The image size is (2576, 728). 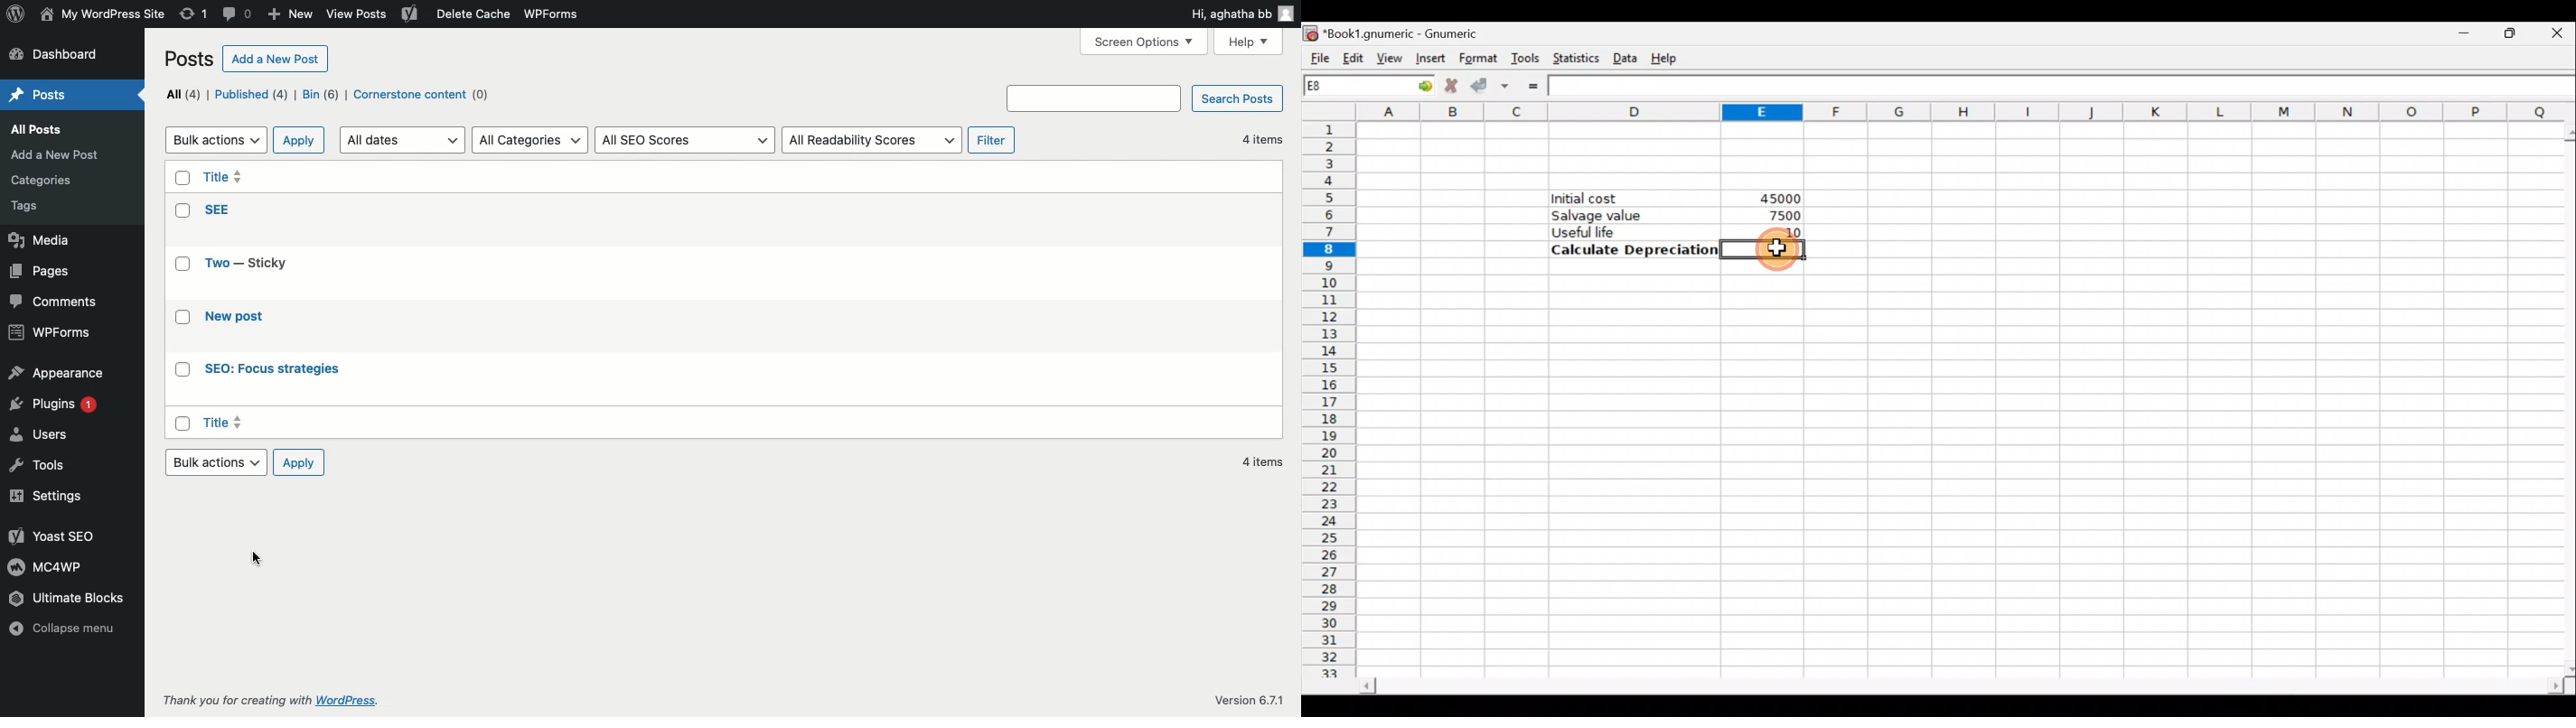 What do you see at coordinates (1389, 56) in the screenshot?
I see `View` at bounding box center [1389, 56].